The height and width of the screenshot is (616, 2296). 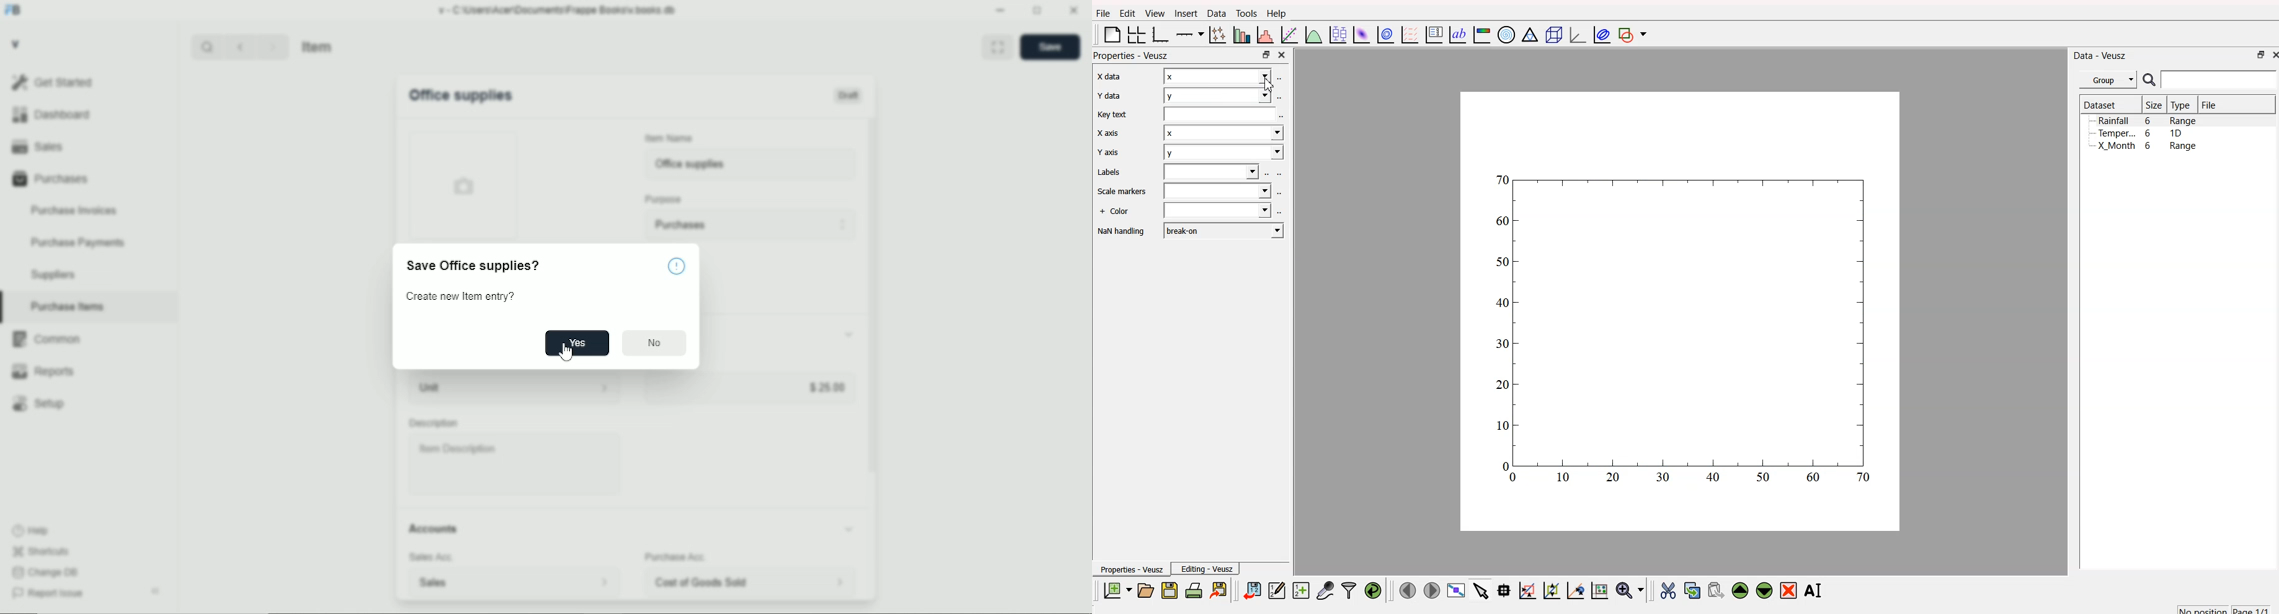 What do you see at coordinates (2149, 80) in the screenshot?
I see `search icon` at bounding box center [2149, 80].